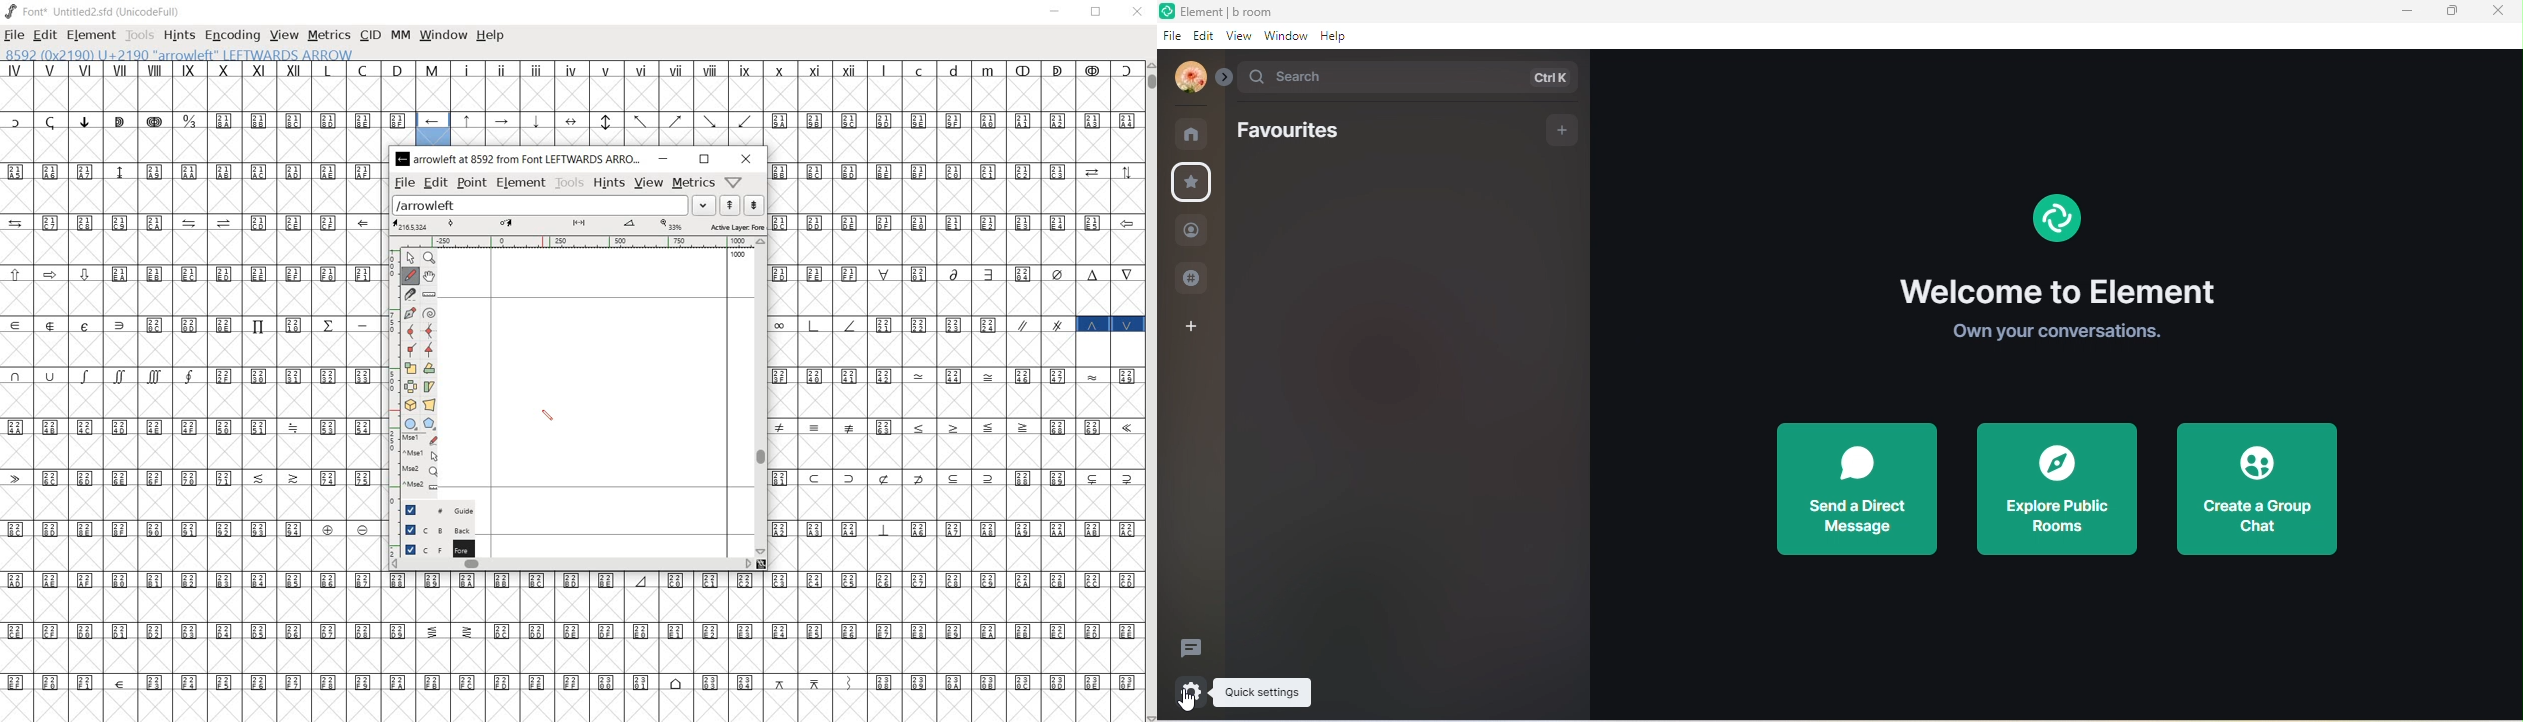  What do you see at coordinates (1166, 10) in the screenshot?
I see `element logo` at bounding box center [1166, 10].